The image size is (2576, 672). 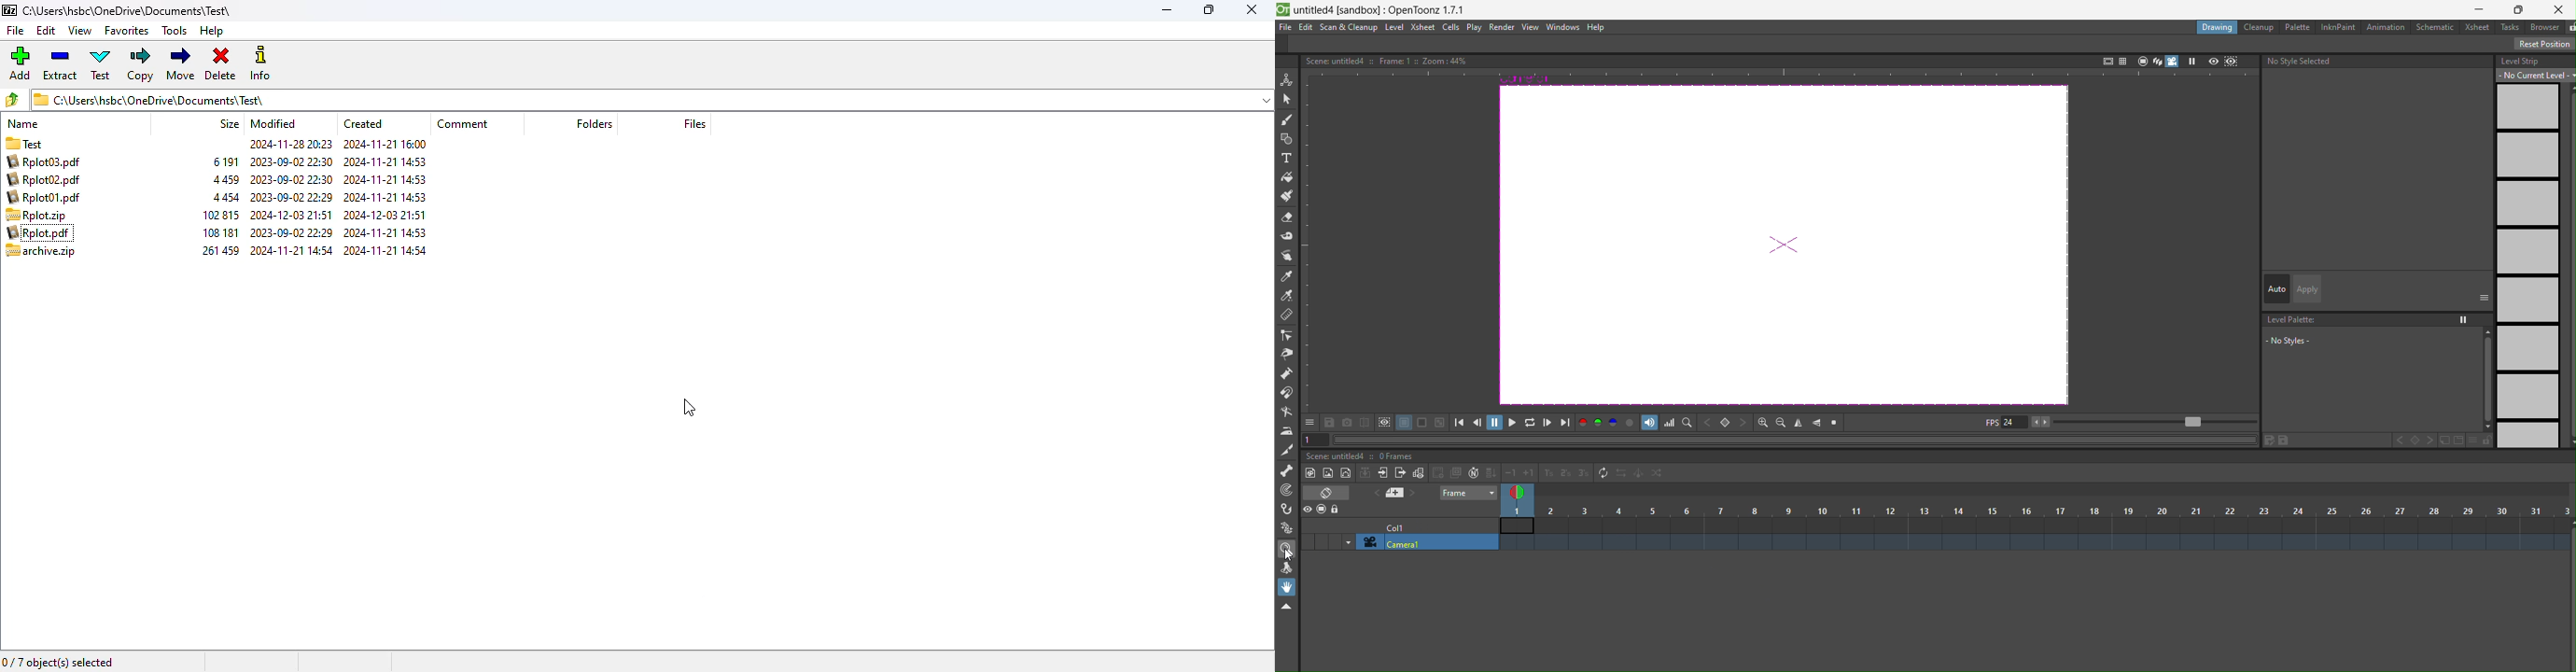 What do you see at coordinates (594, 123) in the screenshot?
I see `folders` at bounding box center [594, 123].